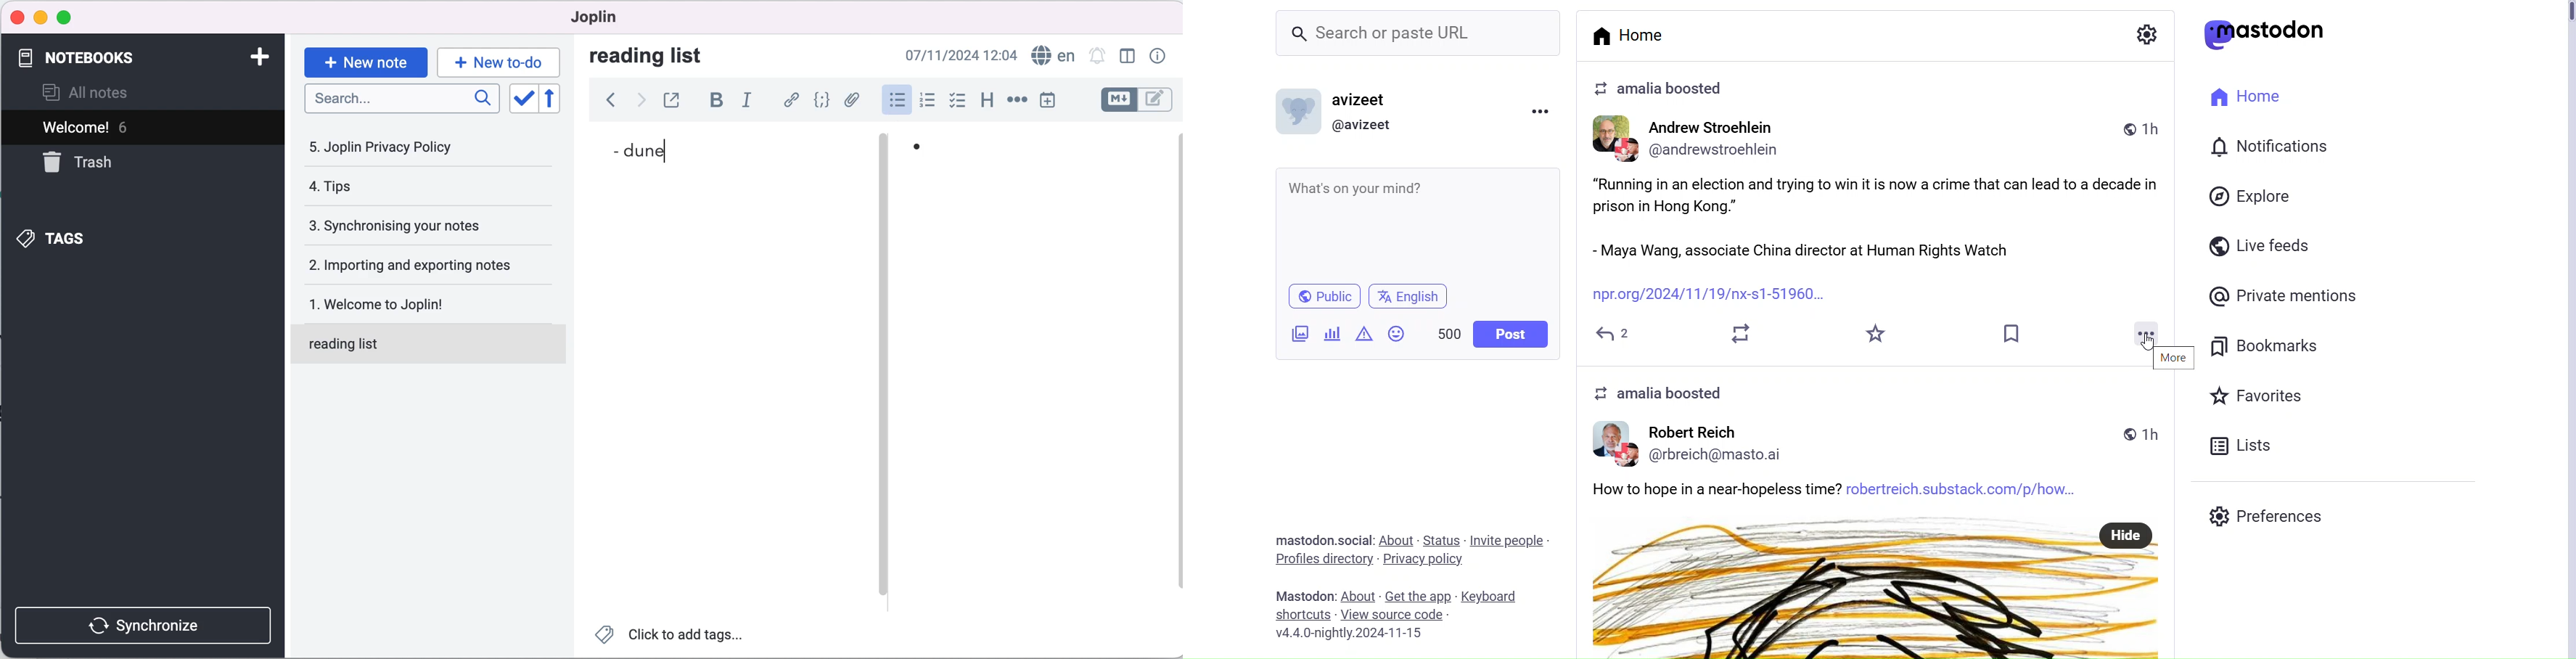  What do you see at coordinates (853, 101) in the screenshot?
I see `attach file` at bounding box center [853, 101].